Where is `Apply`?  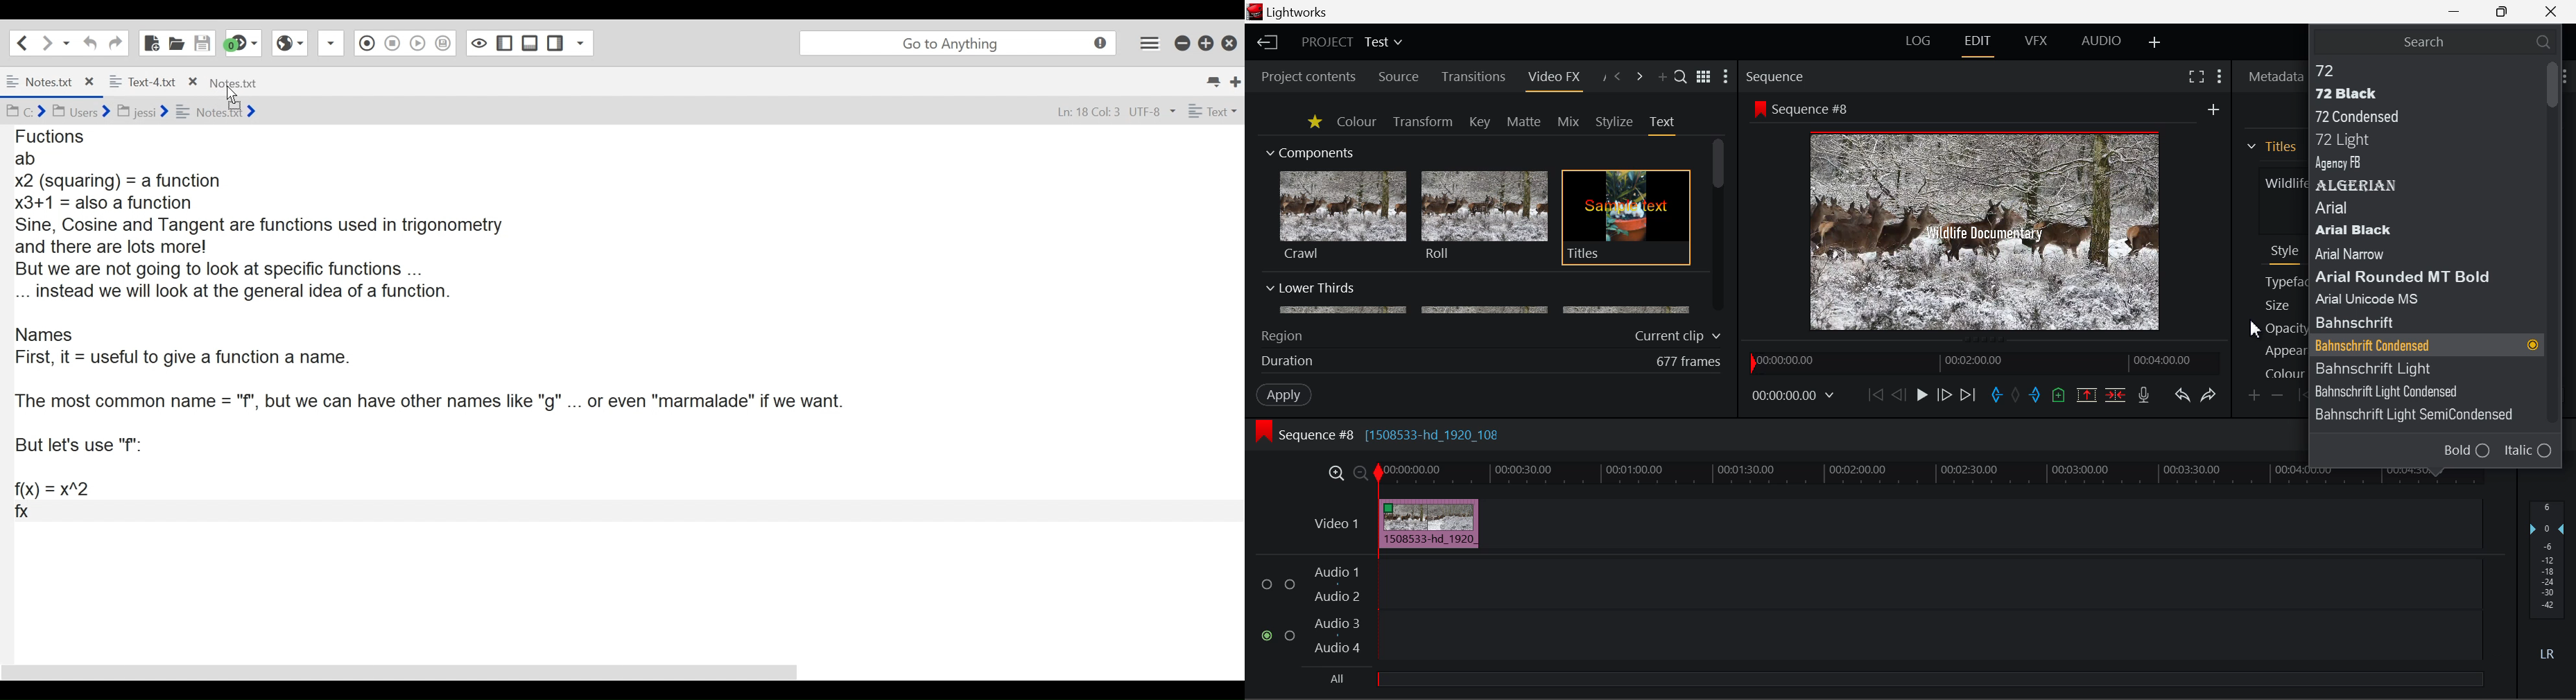
Apply is located at coordinates (1286, 394).